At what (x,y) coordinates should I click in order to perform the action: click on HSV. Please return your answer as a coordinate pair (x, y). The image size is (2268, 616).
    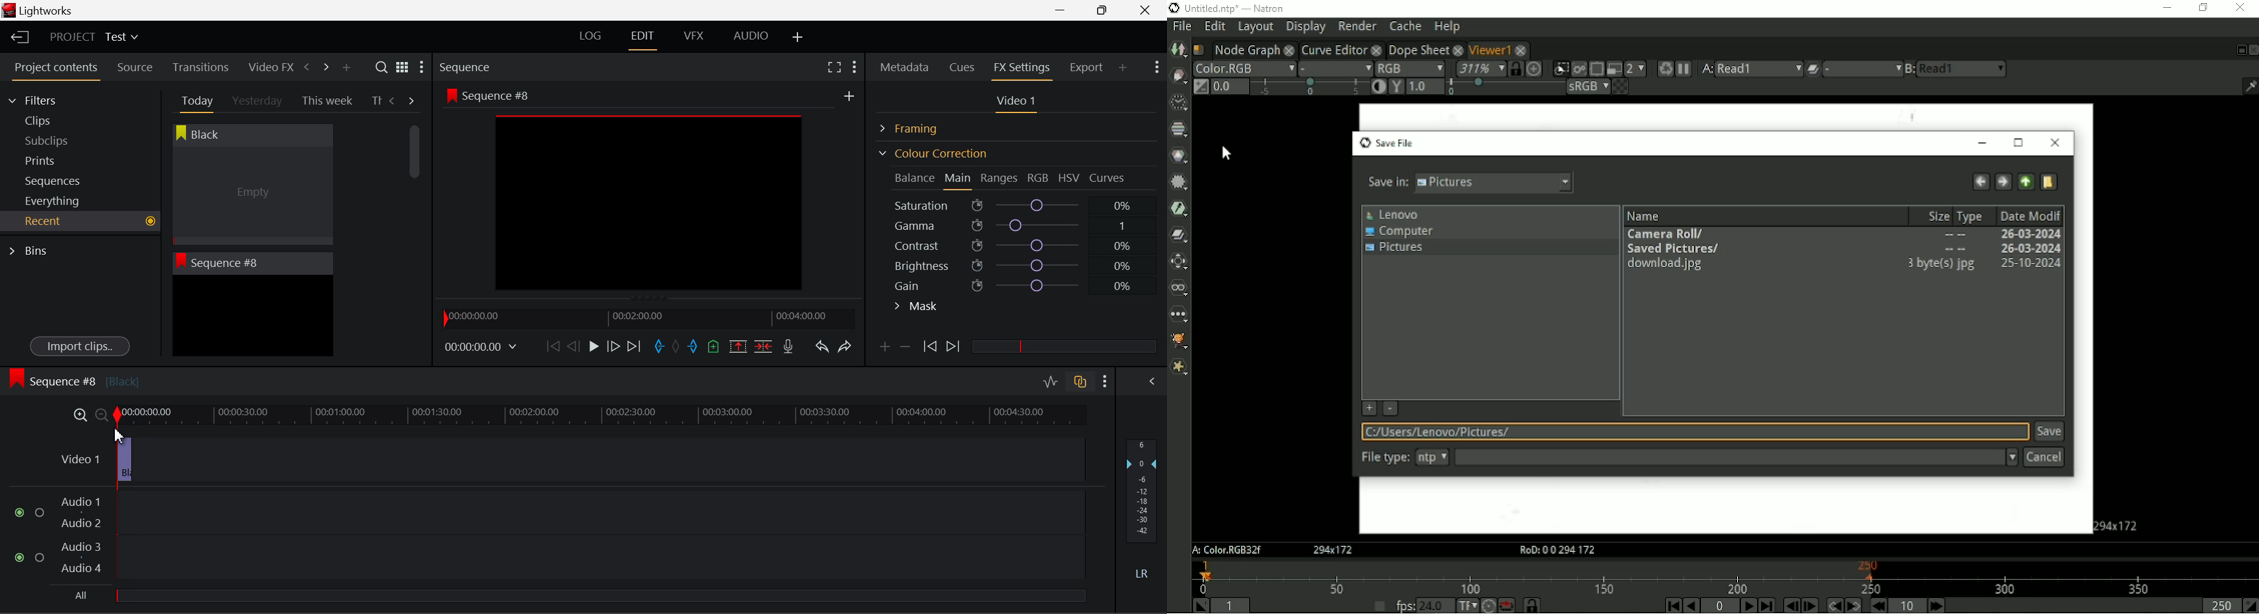
    Looking at the image, I should click on (1069, 178).